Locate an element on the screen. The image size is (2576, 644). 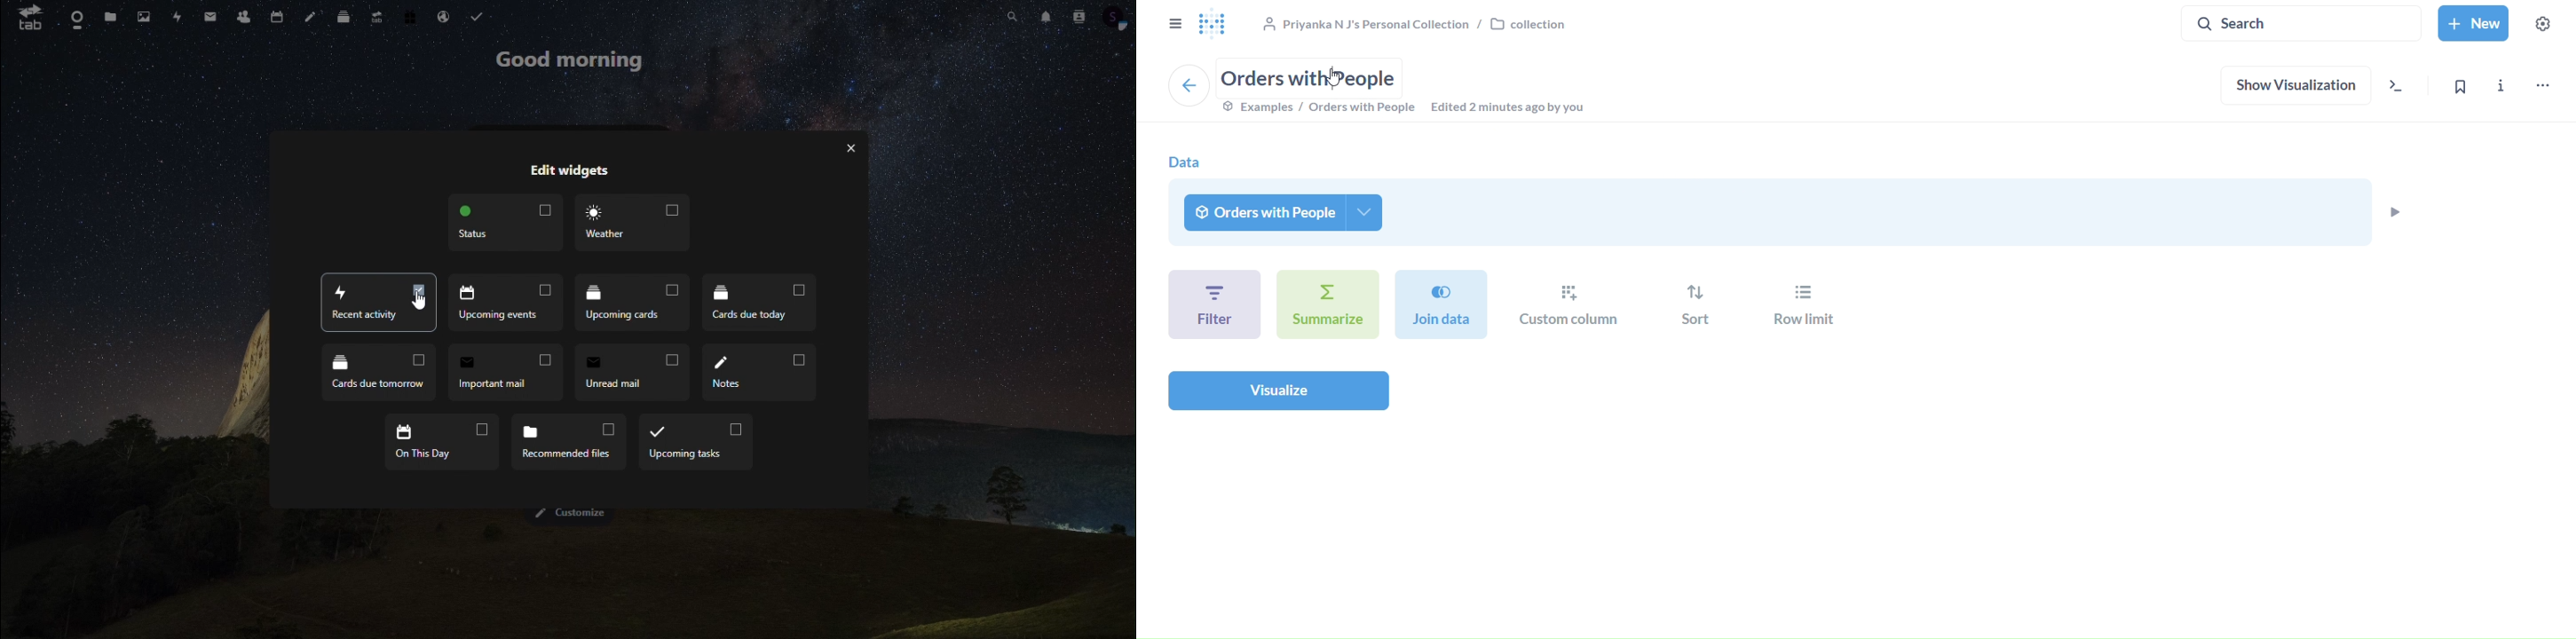
free trial is located at coordinates (411, 24).